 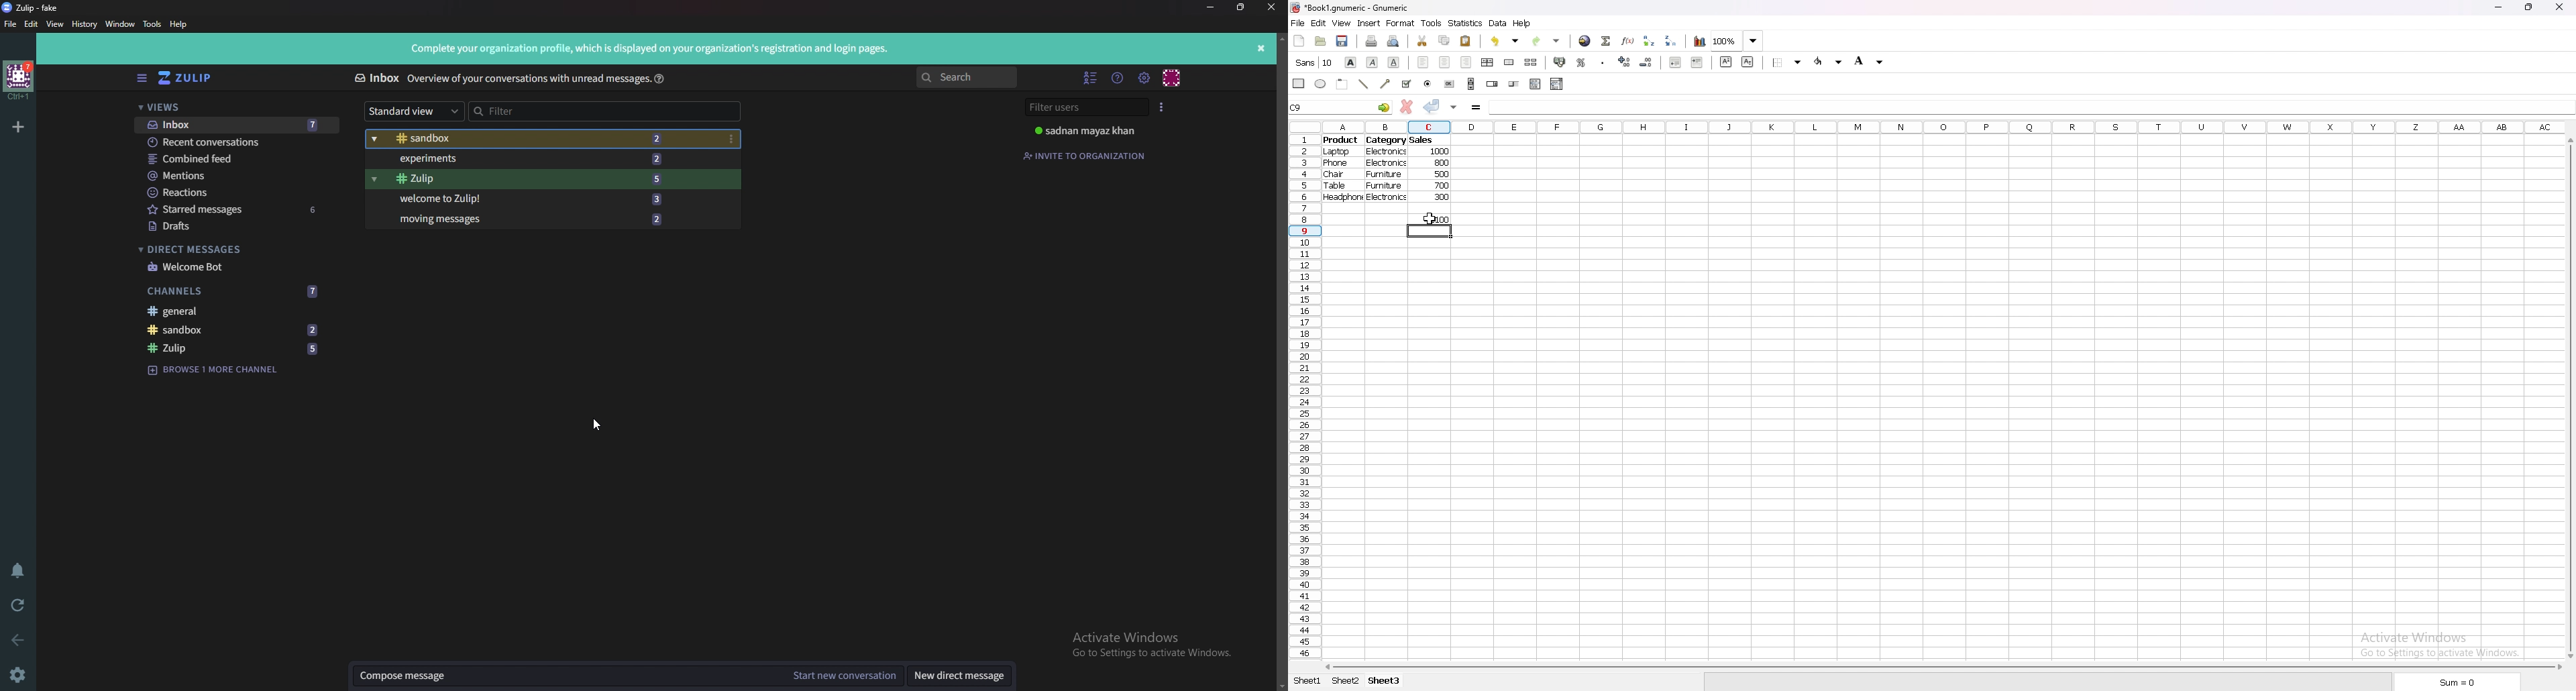 I want to click on selected cell, so click(x=1428, y=233).